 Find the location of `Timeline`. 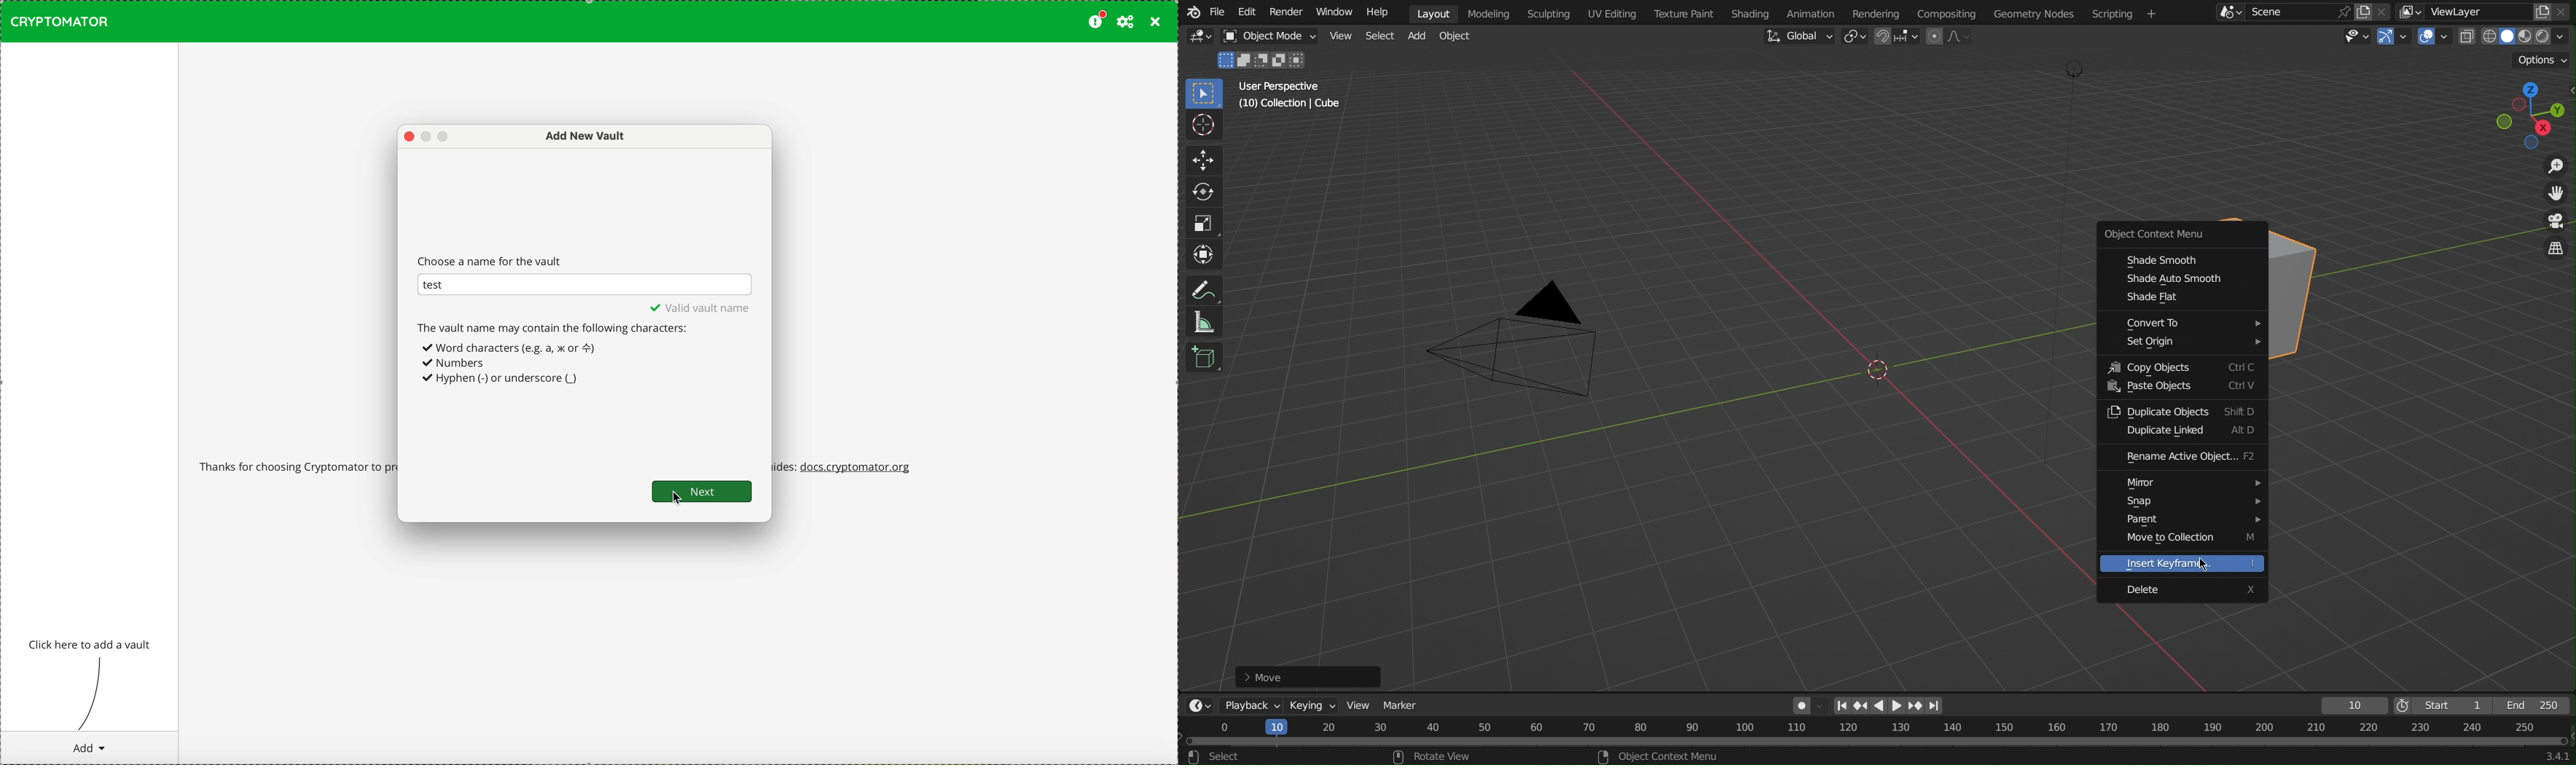

Timeline is located at coordinates (1878, 742).